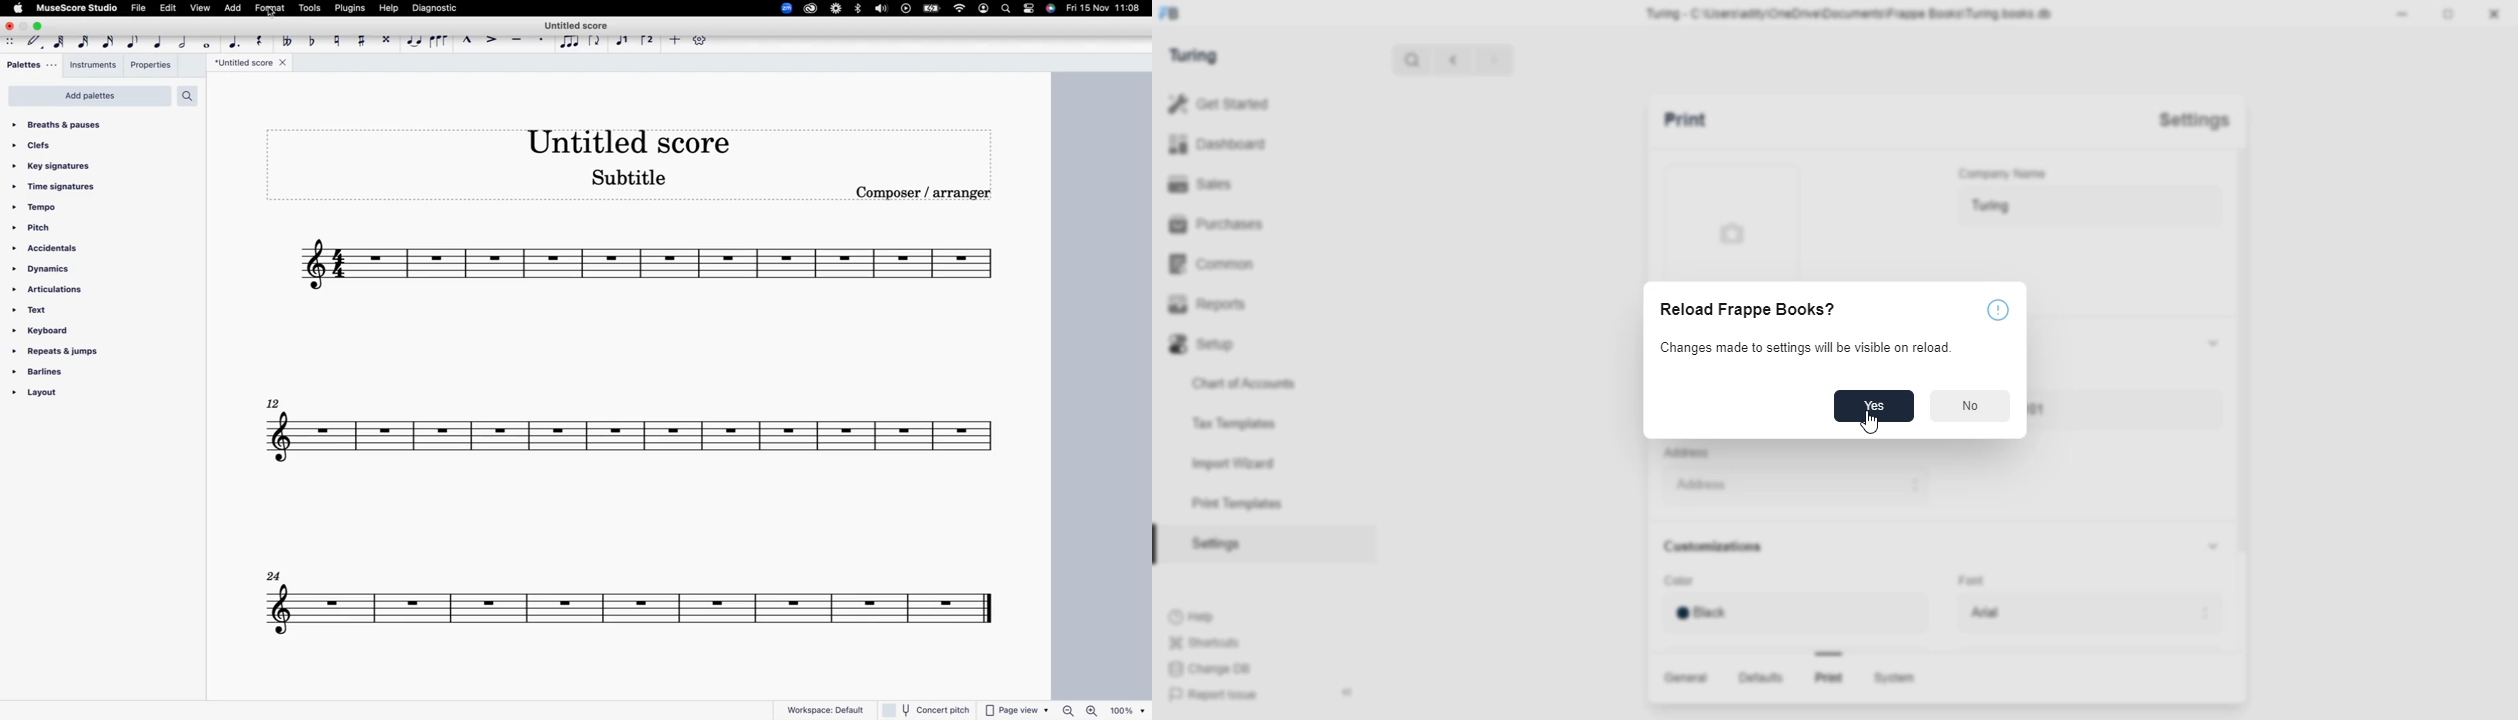  What do you see at coordinates (10, 43) in the screenshot?
I see `move` at bounding box center [10, 43].